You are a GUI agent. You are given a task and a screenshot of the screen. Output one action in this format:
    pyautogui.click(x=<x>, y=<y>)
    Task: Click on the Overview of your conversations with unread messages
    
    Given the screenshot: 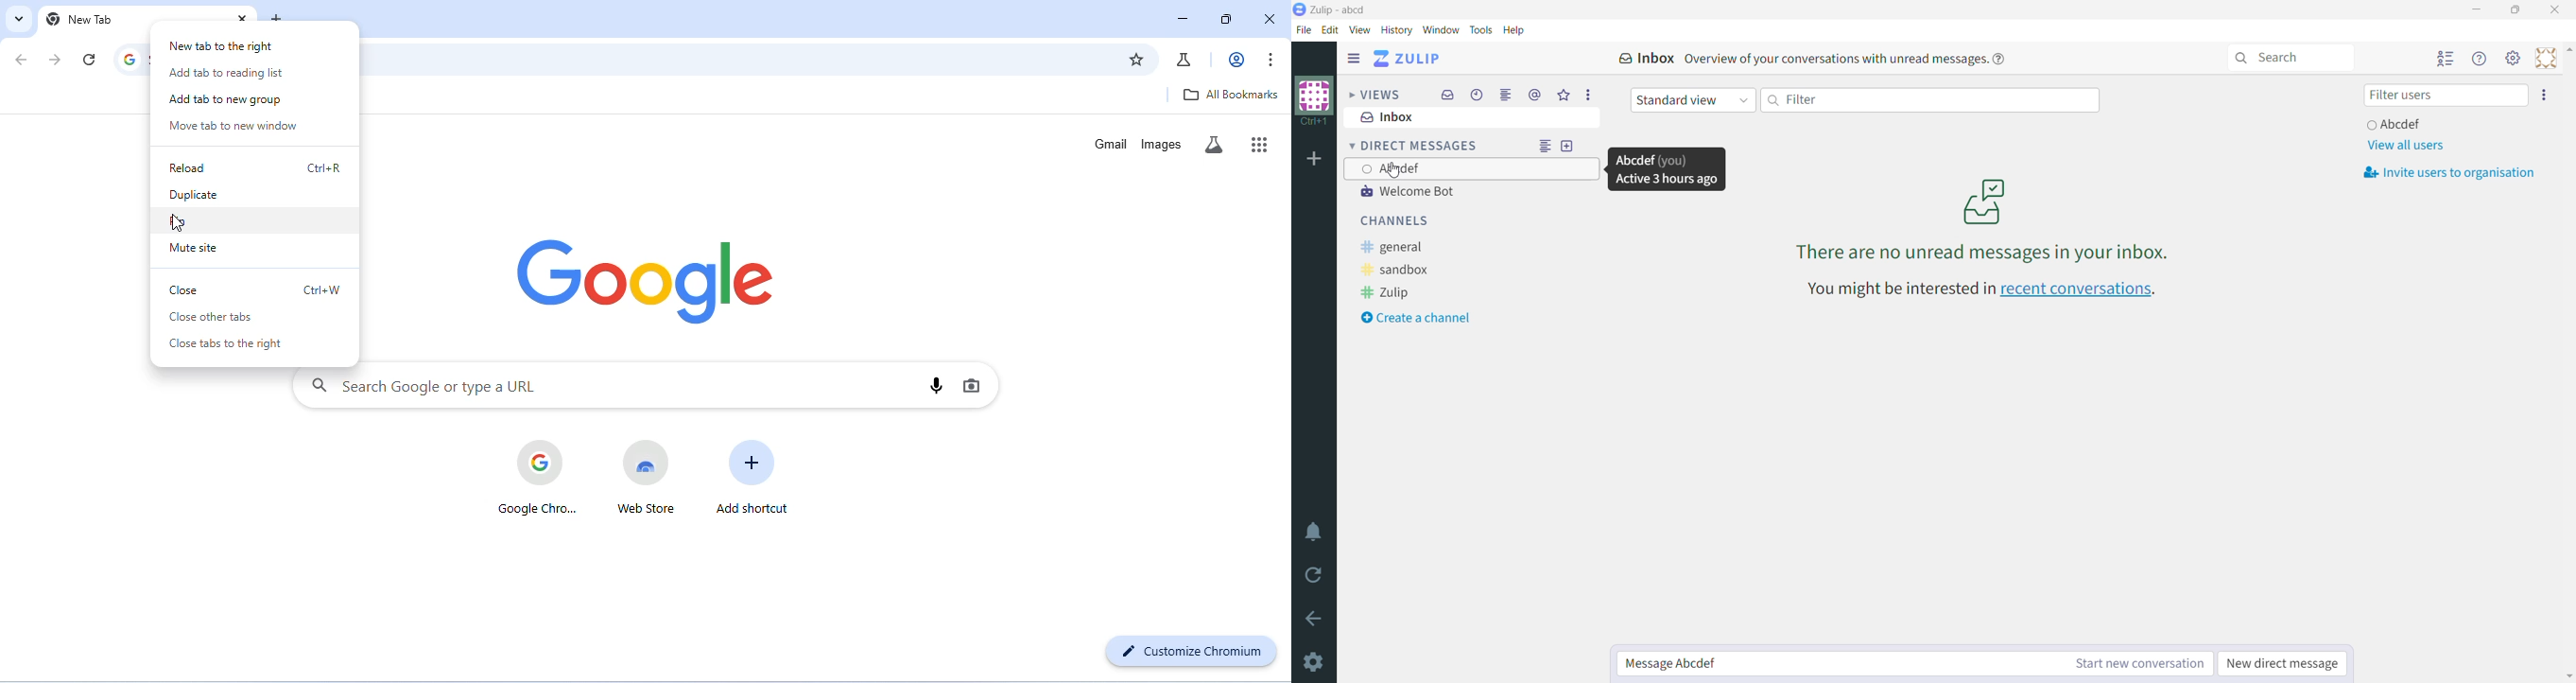 What is the action you would take?
    pyautogui.click(x=1855, y=58)
    